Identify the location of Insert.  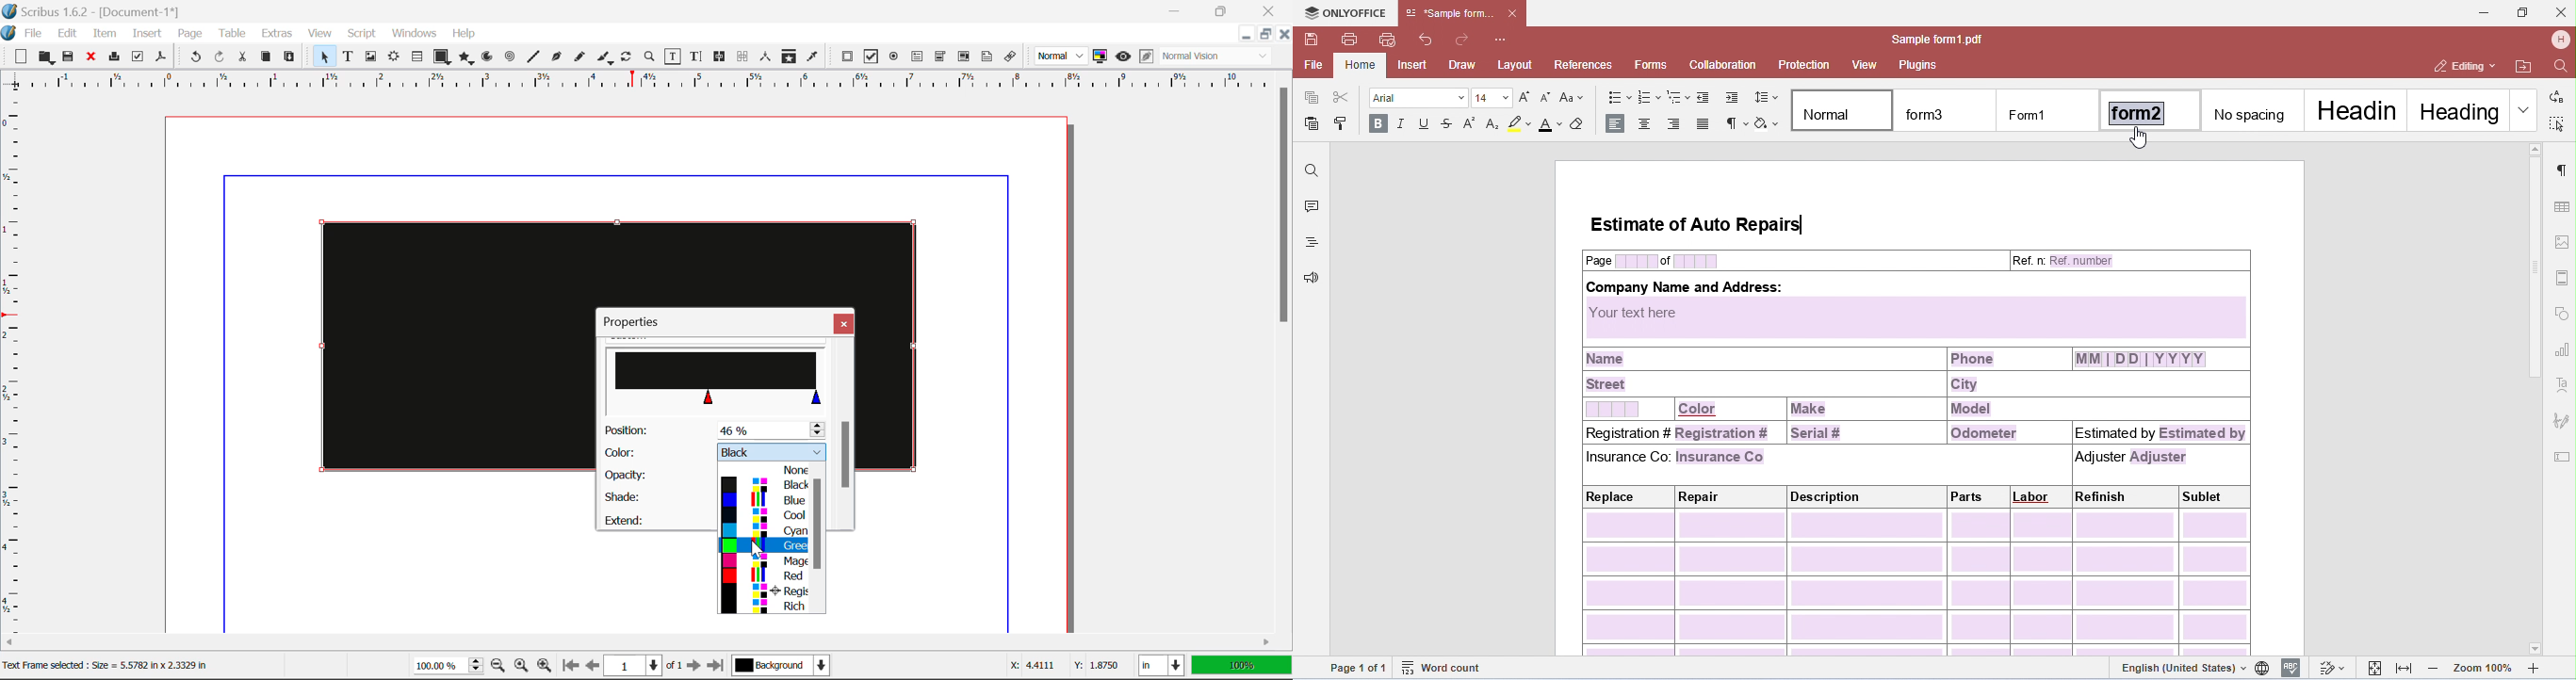
(145, 36).